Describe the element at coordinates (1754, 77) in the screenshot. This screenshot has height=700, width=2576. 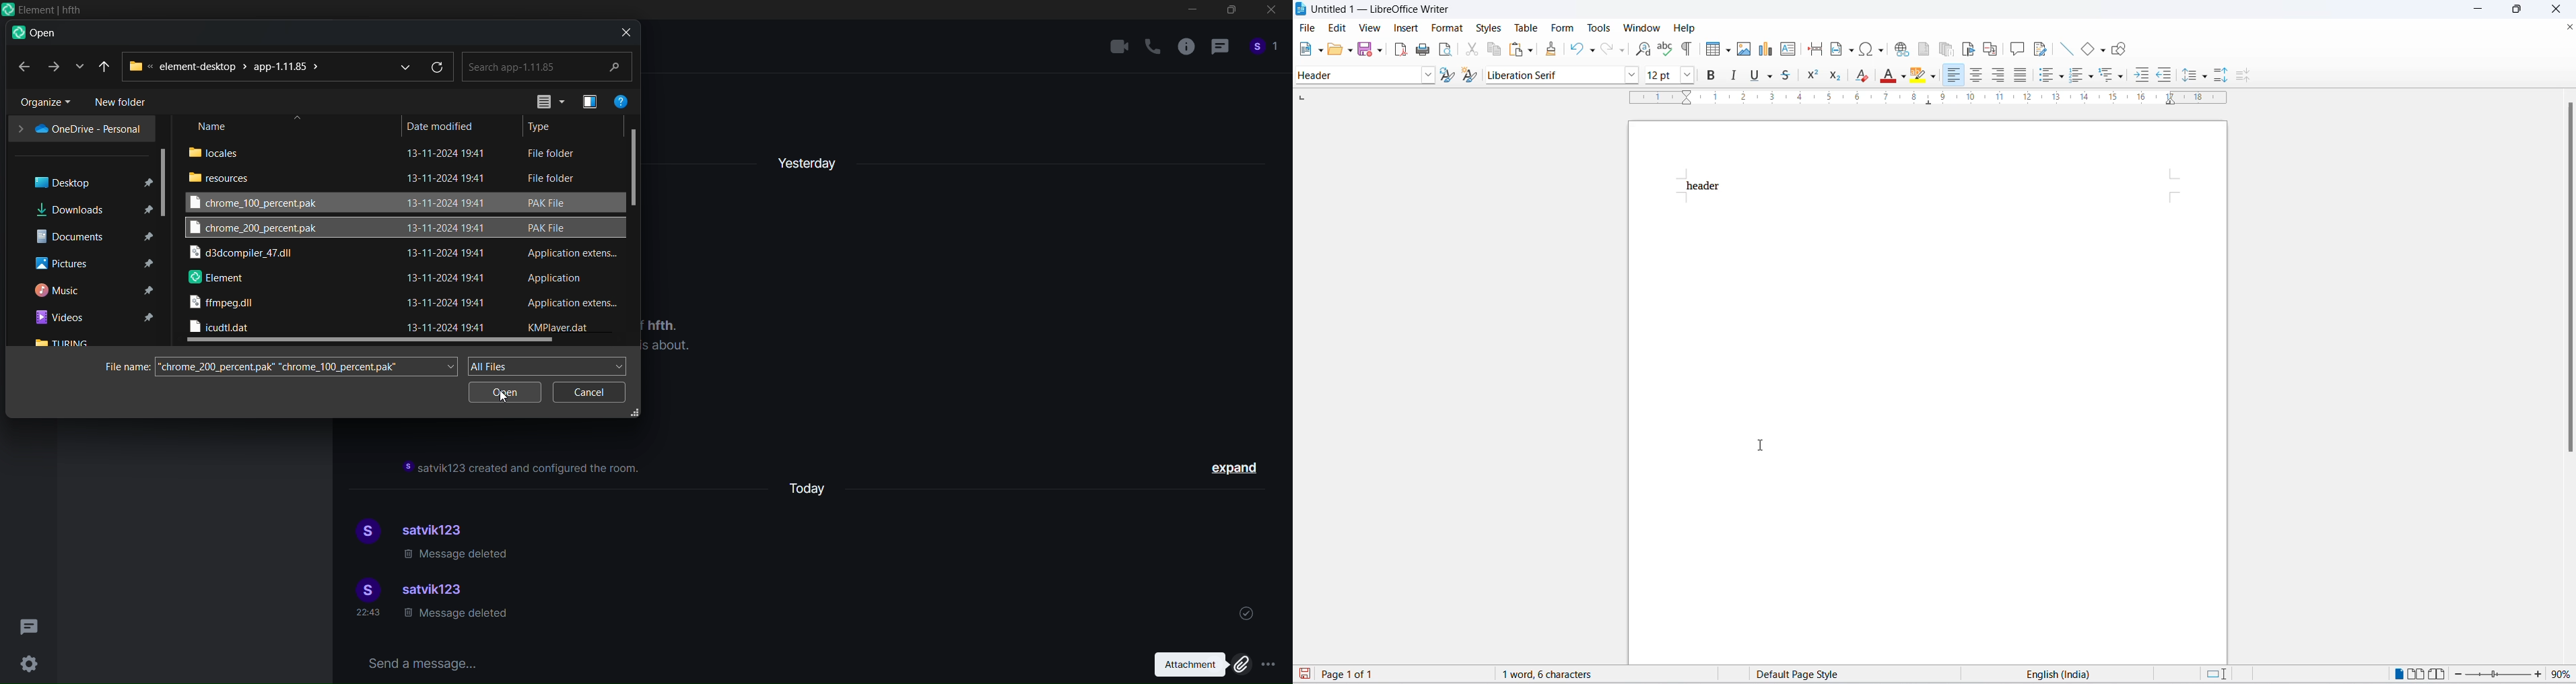
I see `underline` at that location.